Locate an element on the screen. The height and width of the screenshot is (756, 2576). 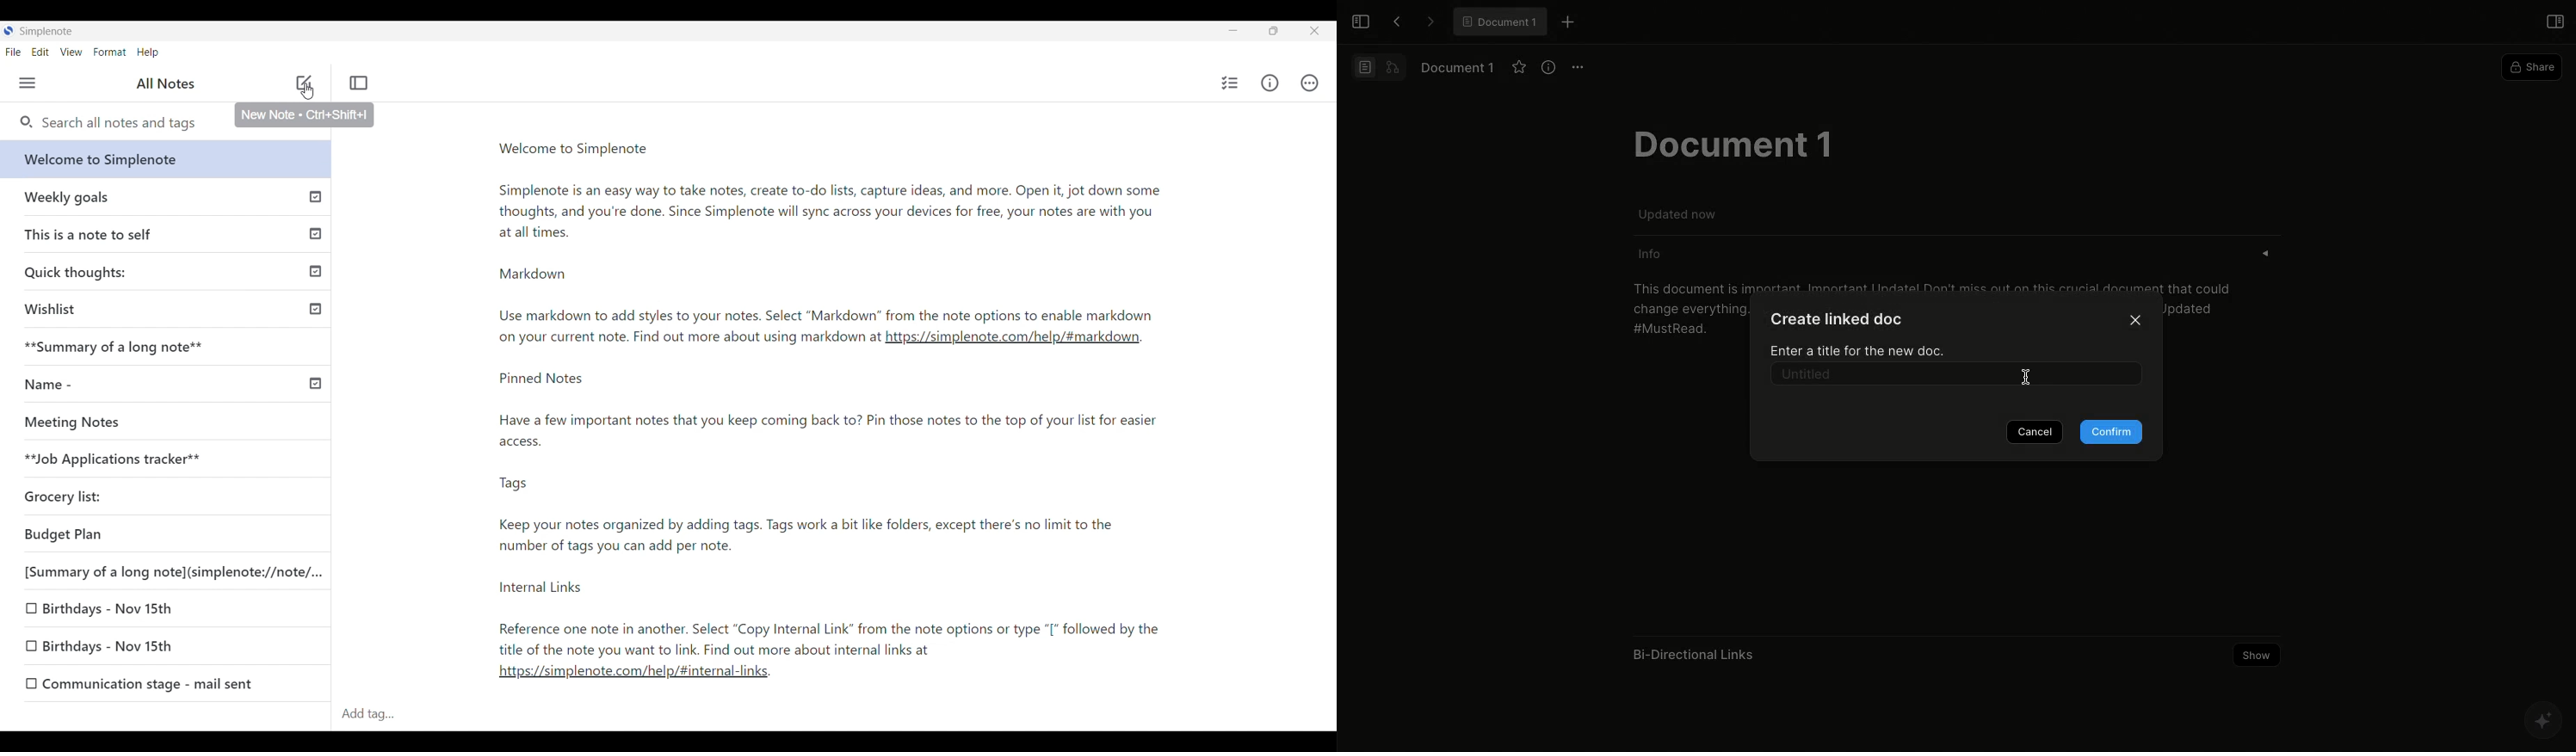
link text is located at coordinates (635, 673).